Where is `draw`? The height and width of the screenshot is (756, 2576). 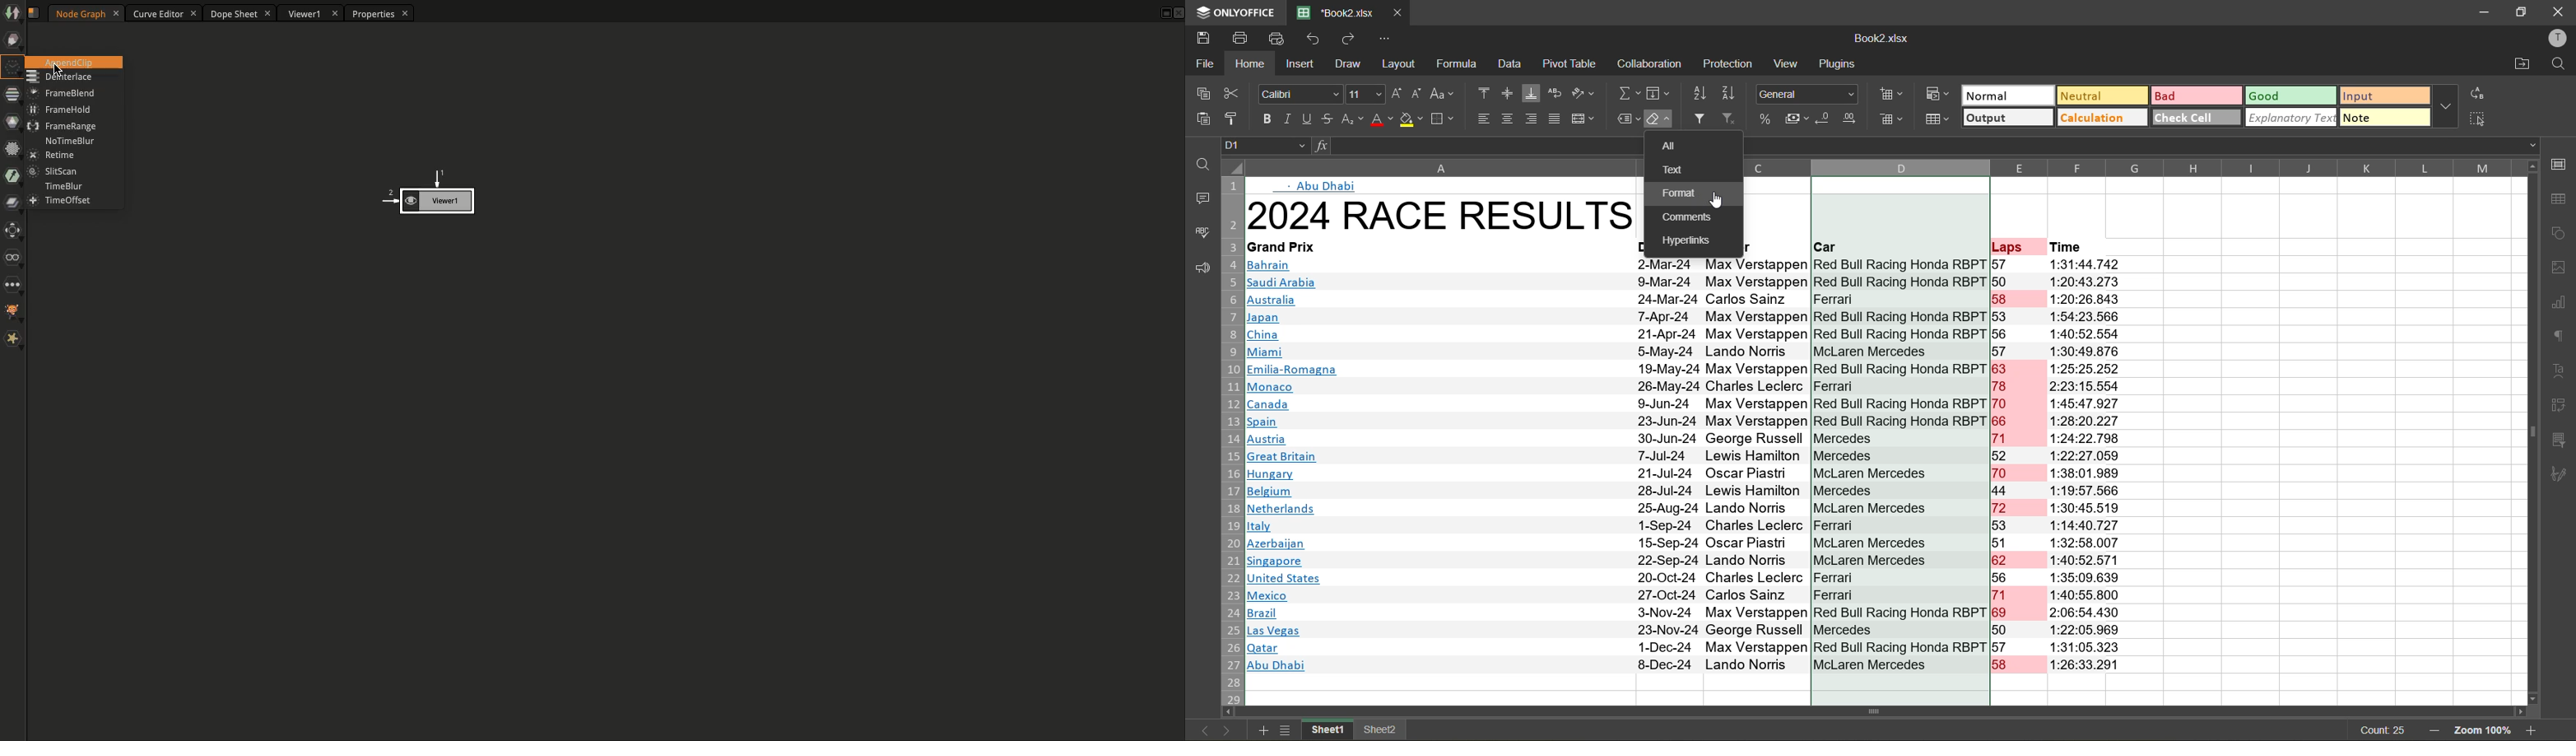 draw is located at coordinates (1347, 64).